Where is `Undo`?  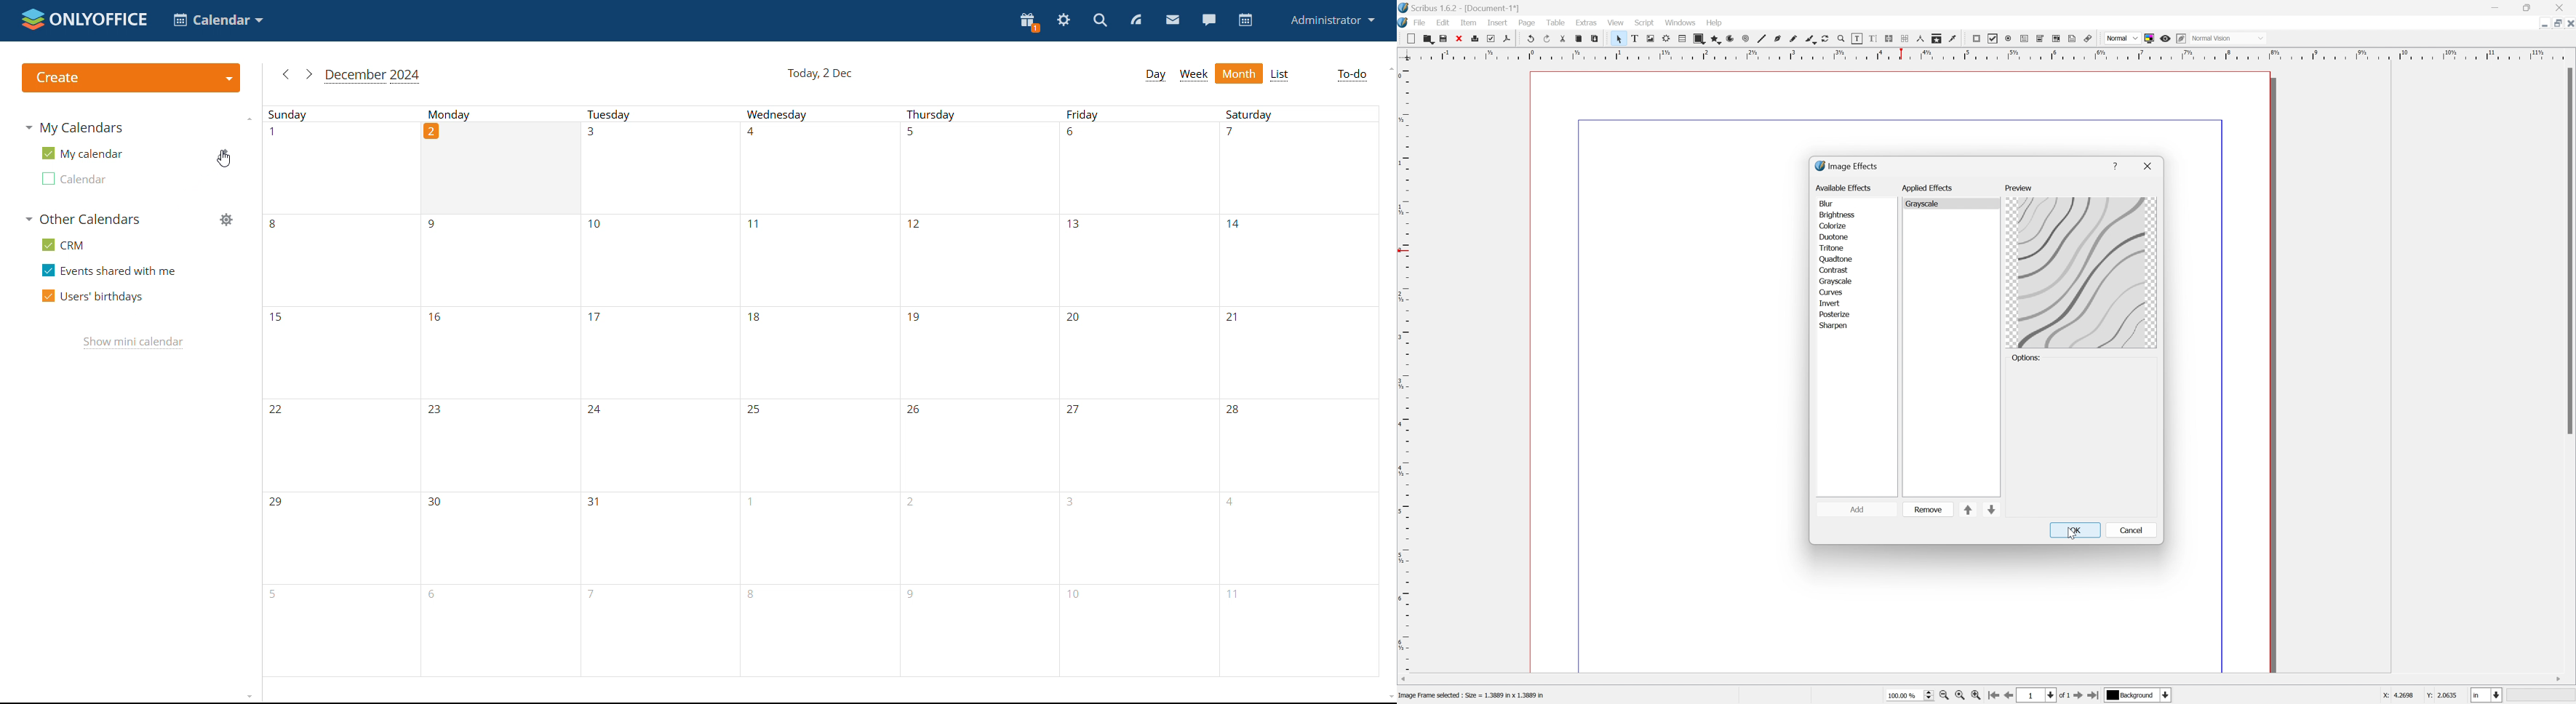 Undo is located at coordinates (1531, 38).